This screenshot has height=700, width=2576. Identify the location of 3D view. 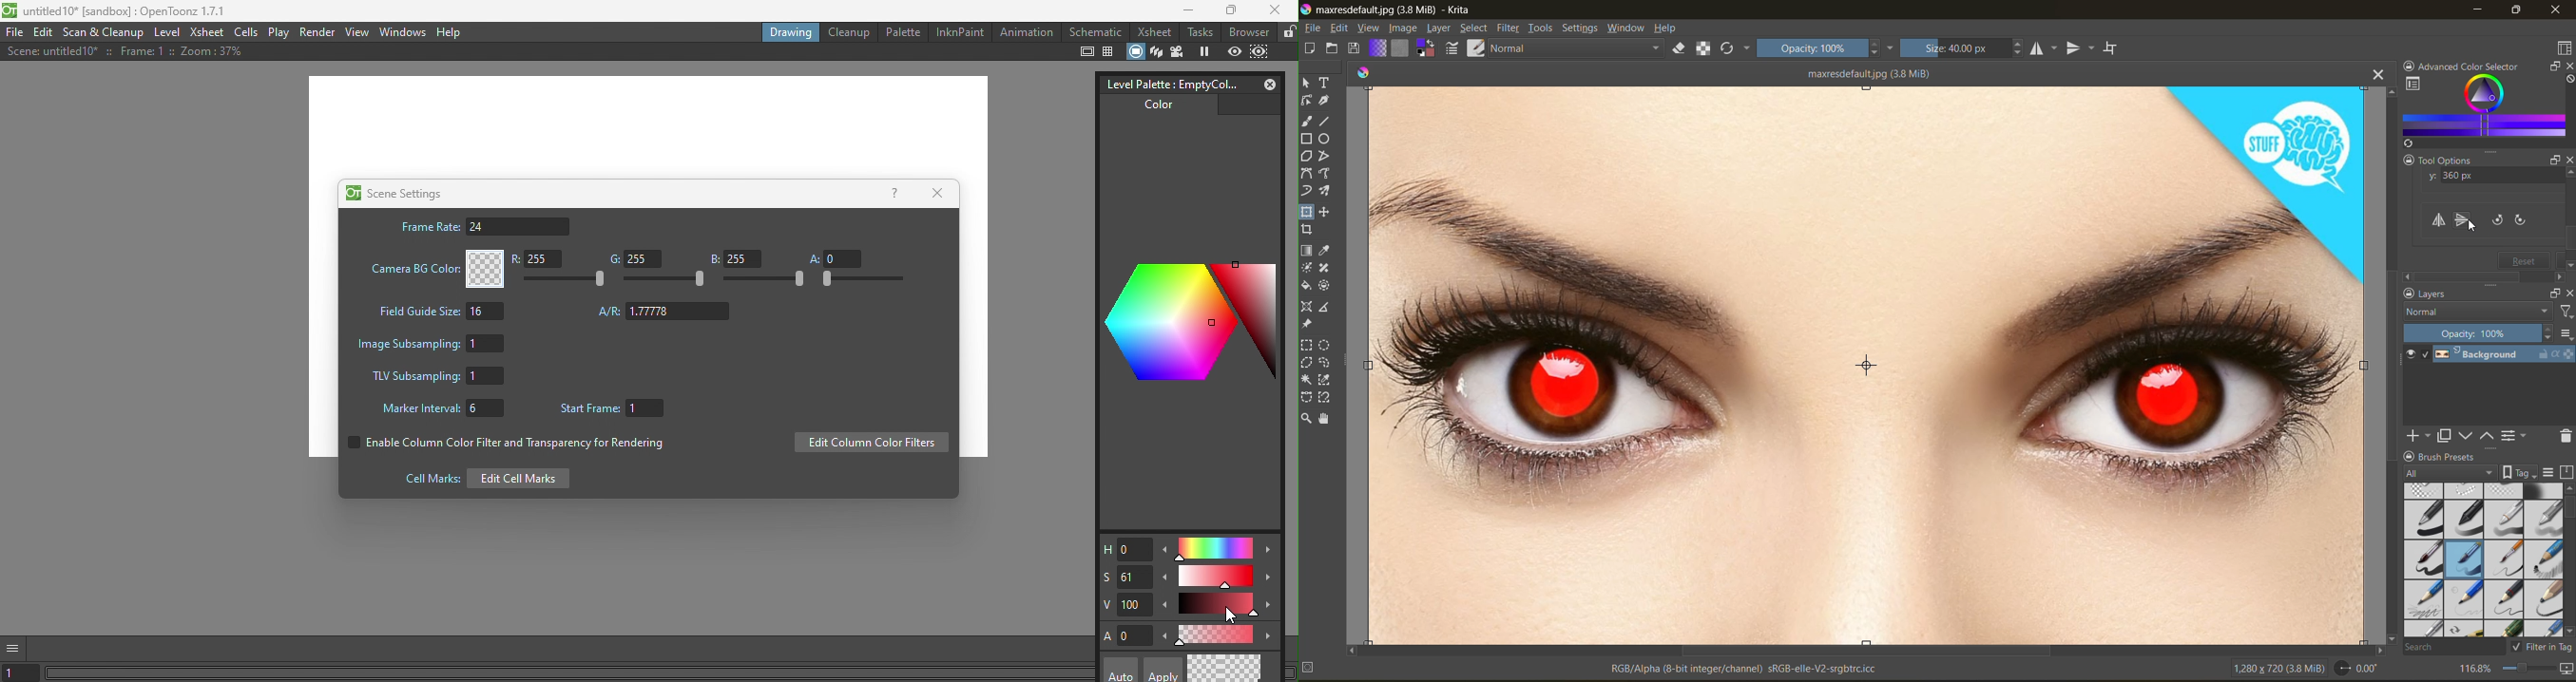
(1155, 50).